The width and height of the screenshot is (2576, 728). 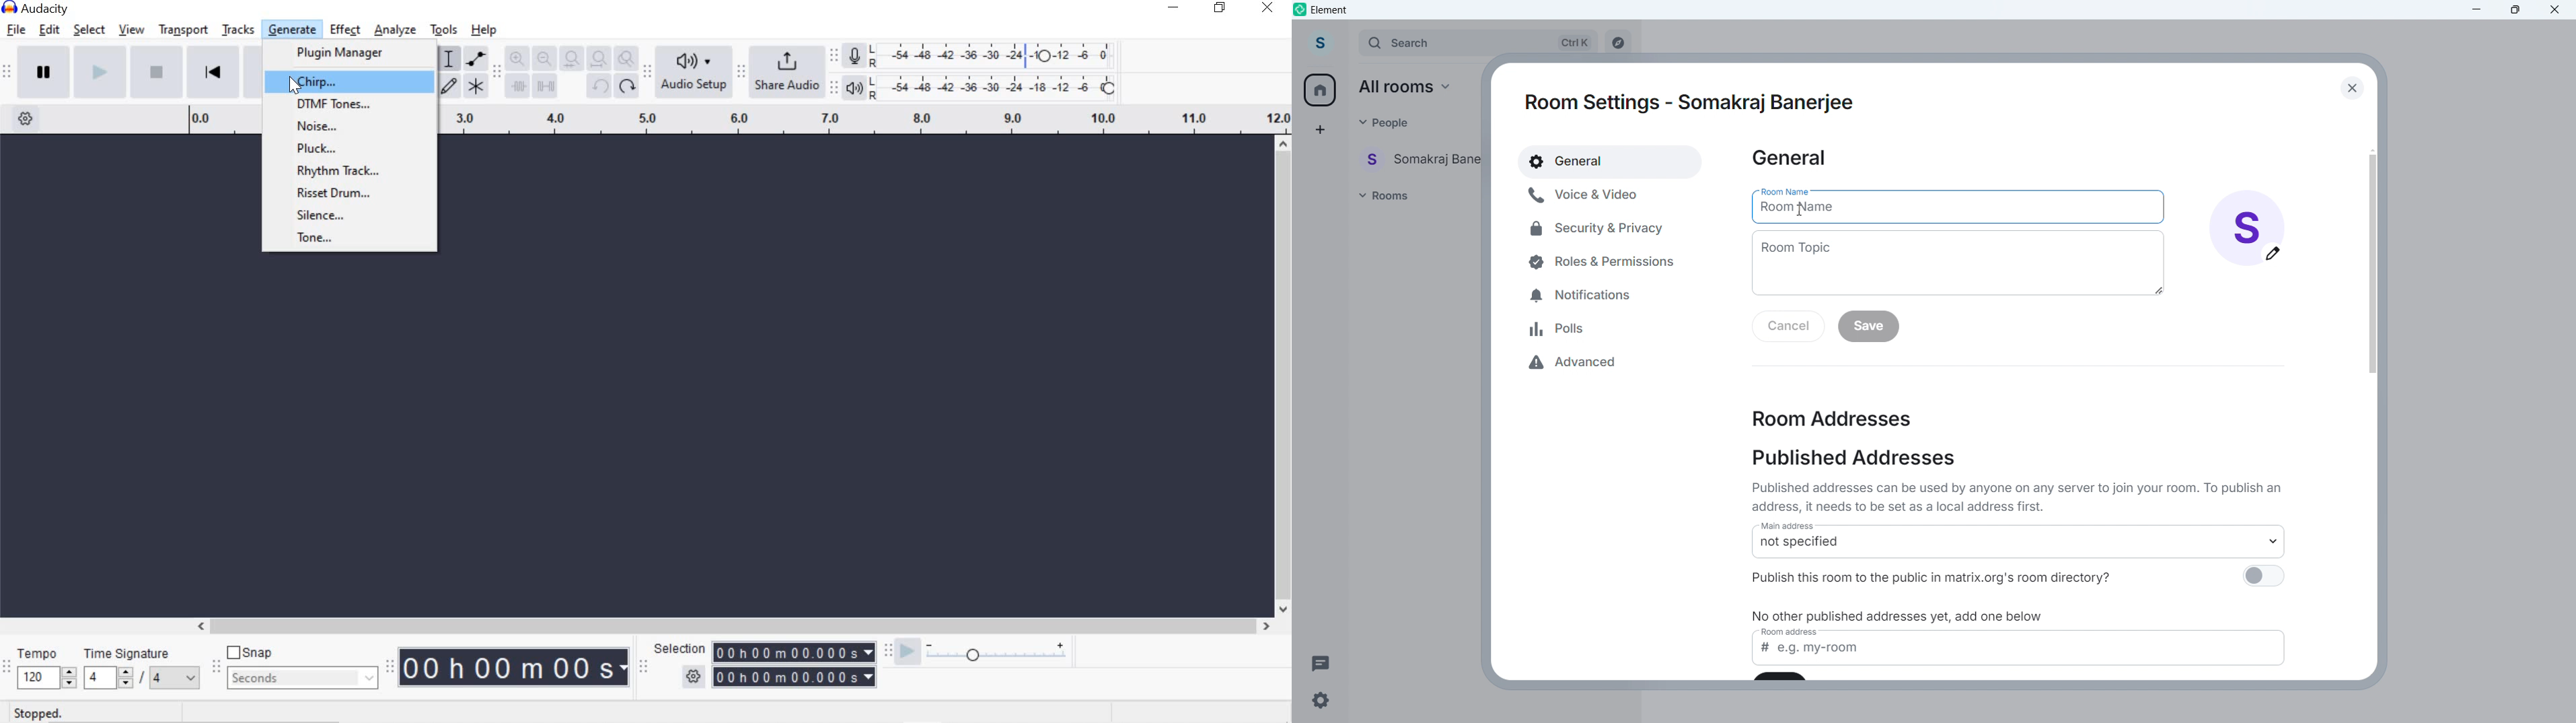 What do you see at coordinates (626, 85) in the screenshot?
I see `redo` at bounding box center [626, 85].